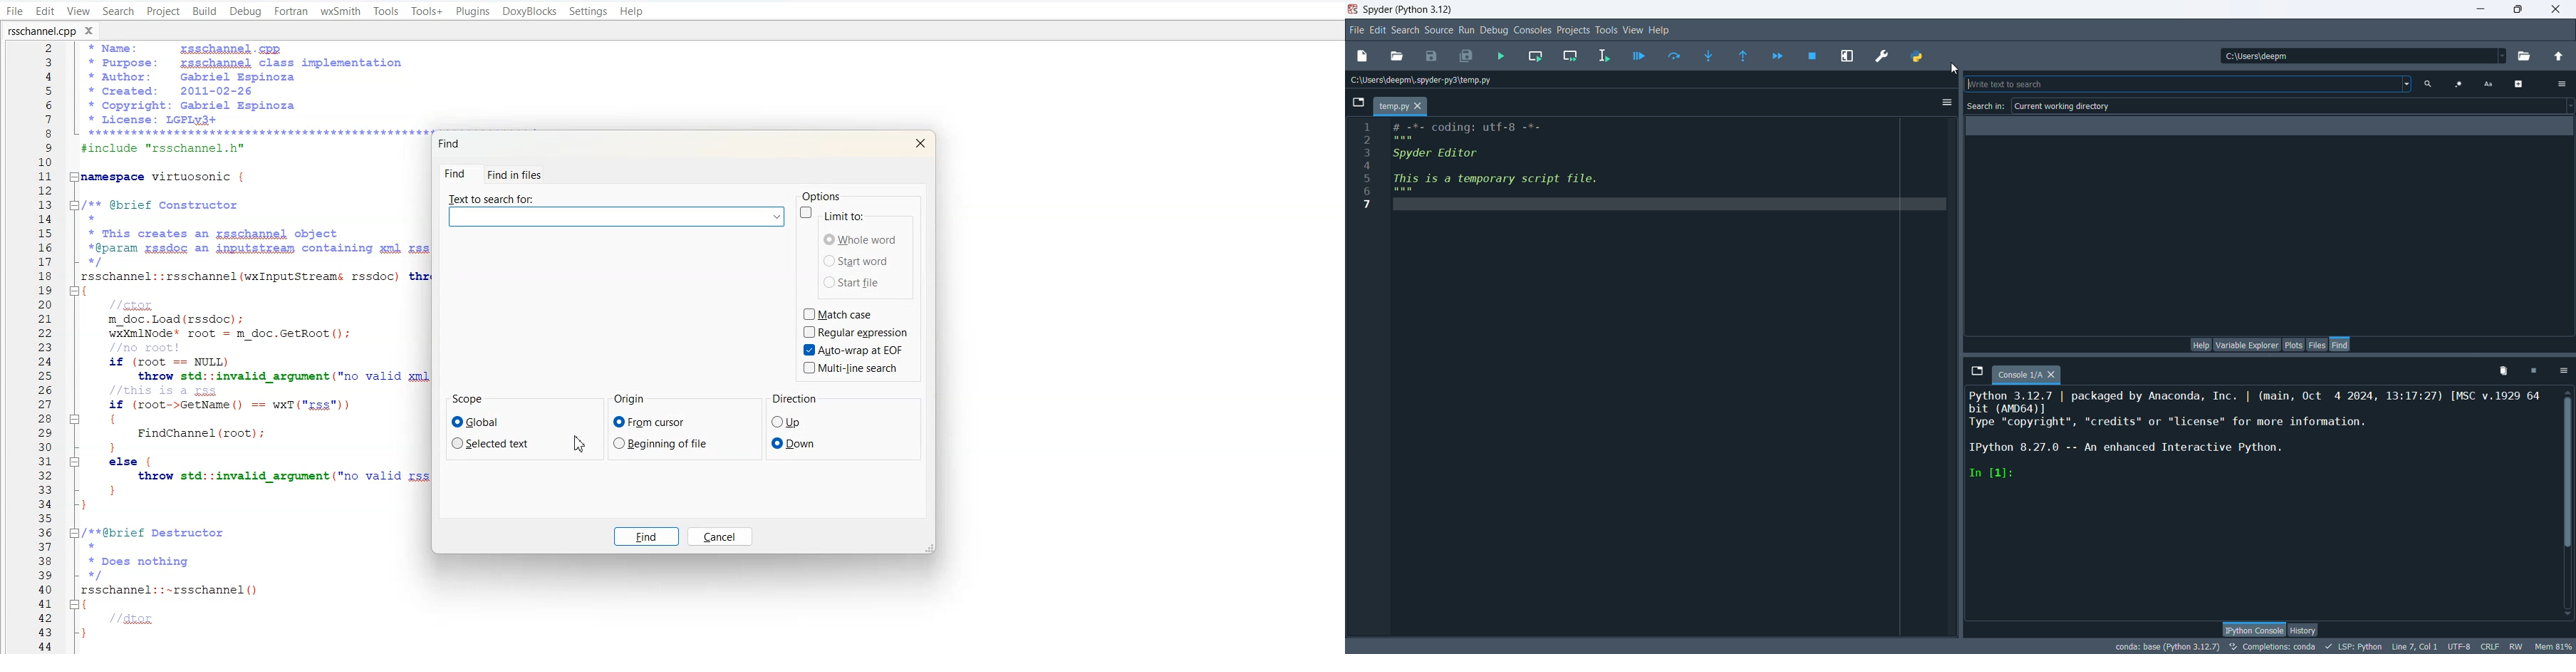 Image resolution: width=2576 pixels, height=672 pixels. I want to click on help, so click(2199, 345).